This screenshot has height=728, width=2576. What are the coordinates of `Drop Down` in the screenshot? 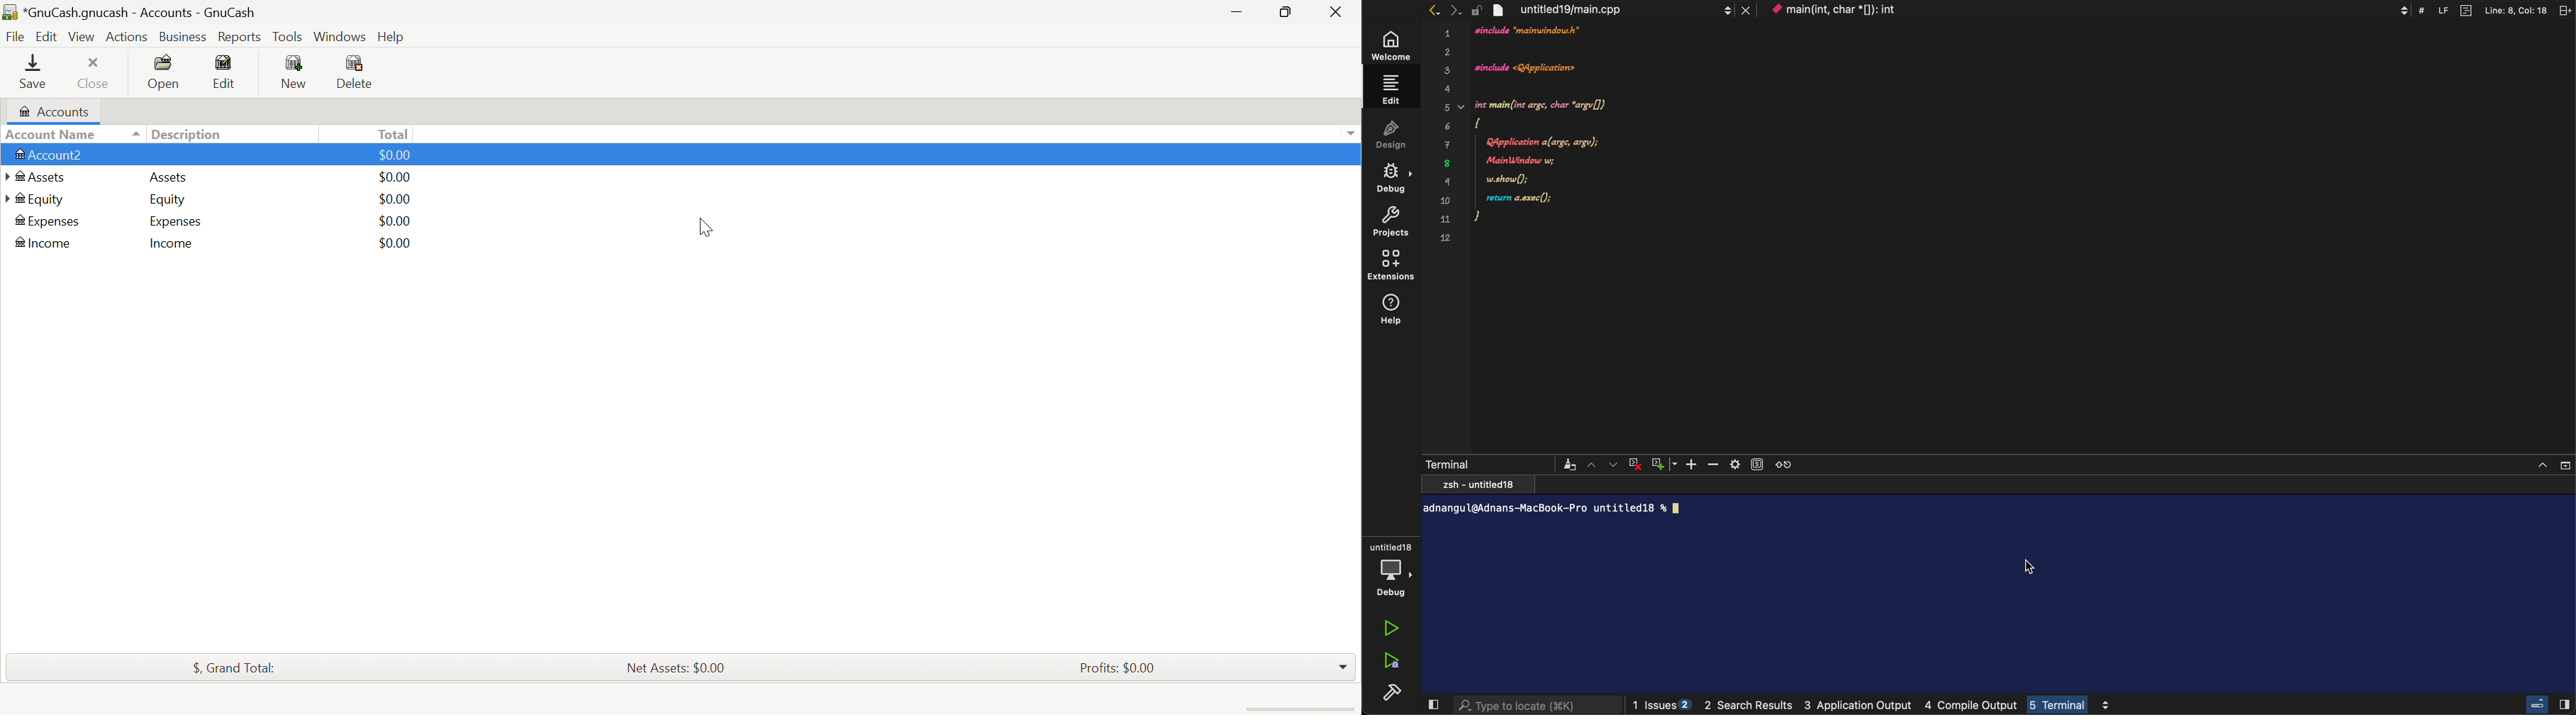 It's located at (1354, 135).